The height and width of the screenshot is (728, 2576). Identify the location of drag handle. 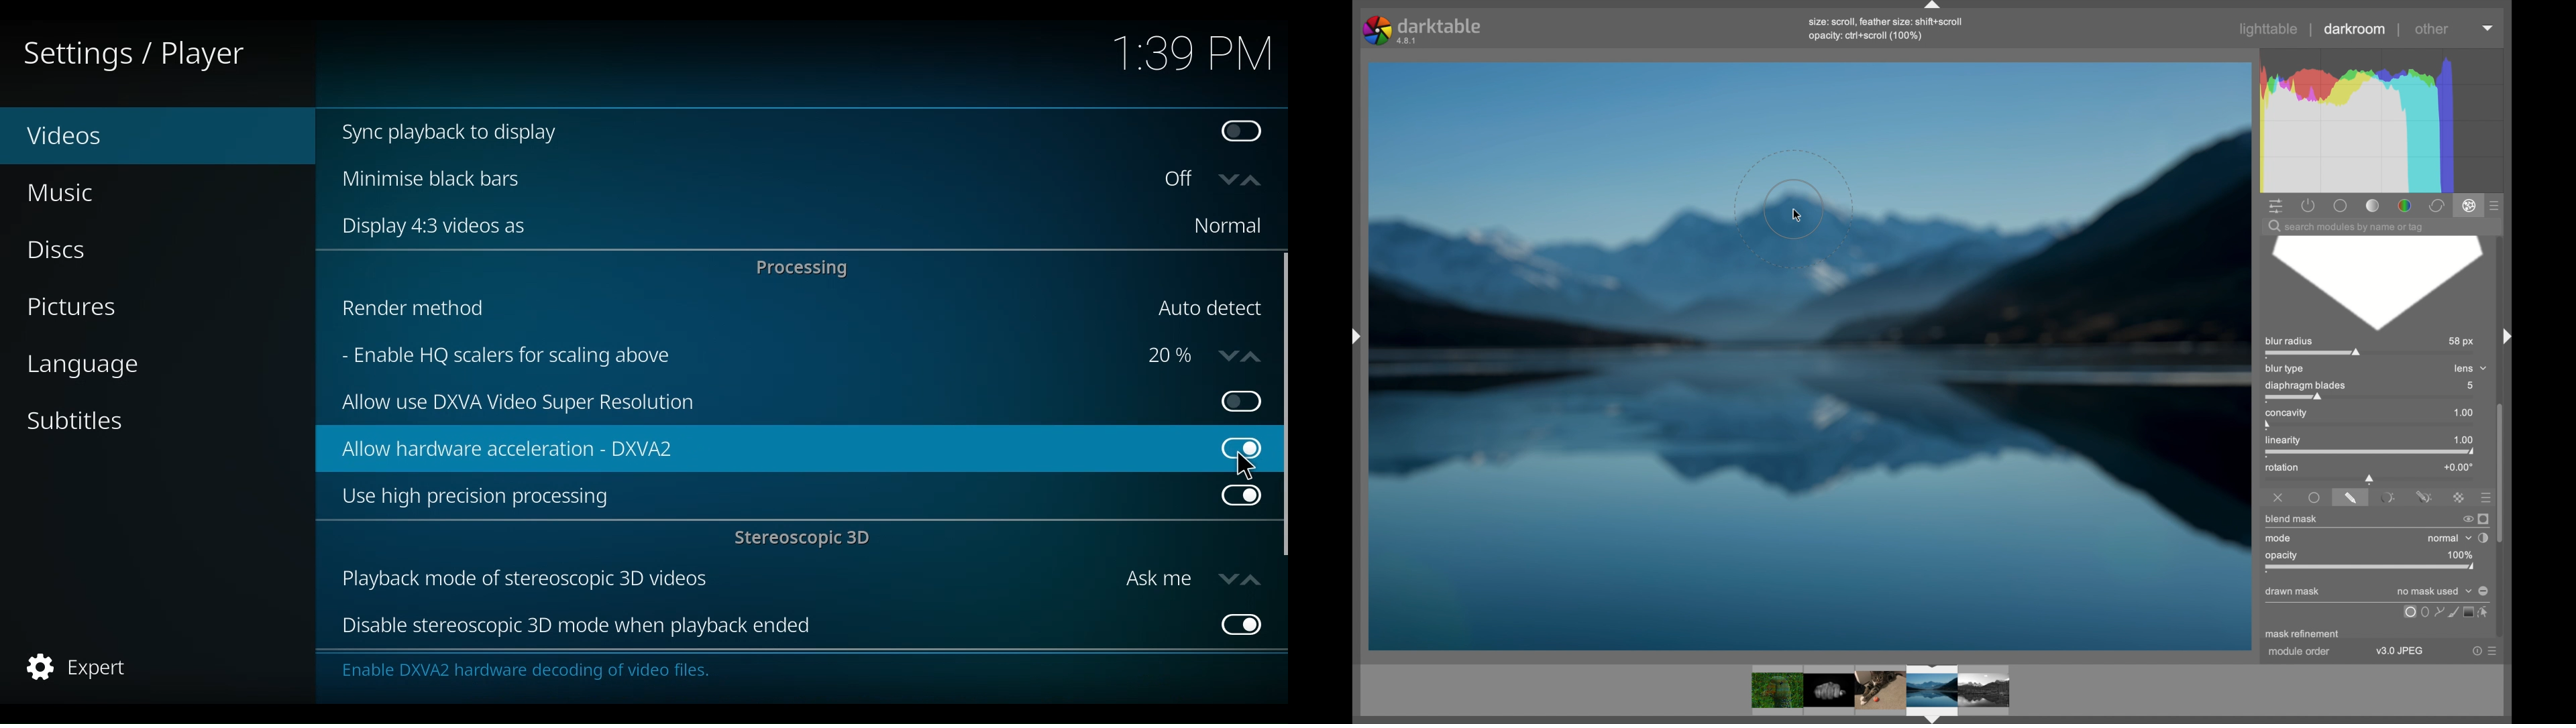
(2502, 335).